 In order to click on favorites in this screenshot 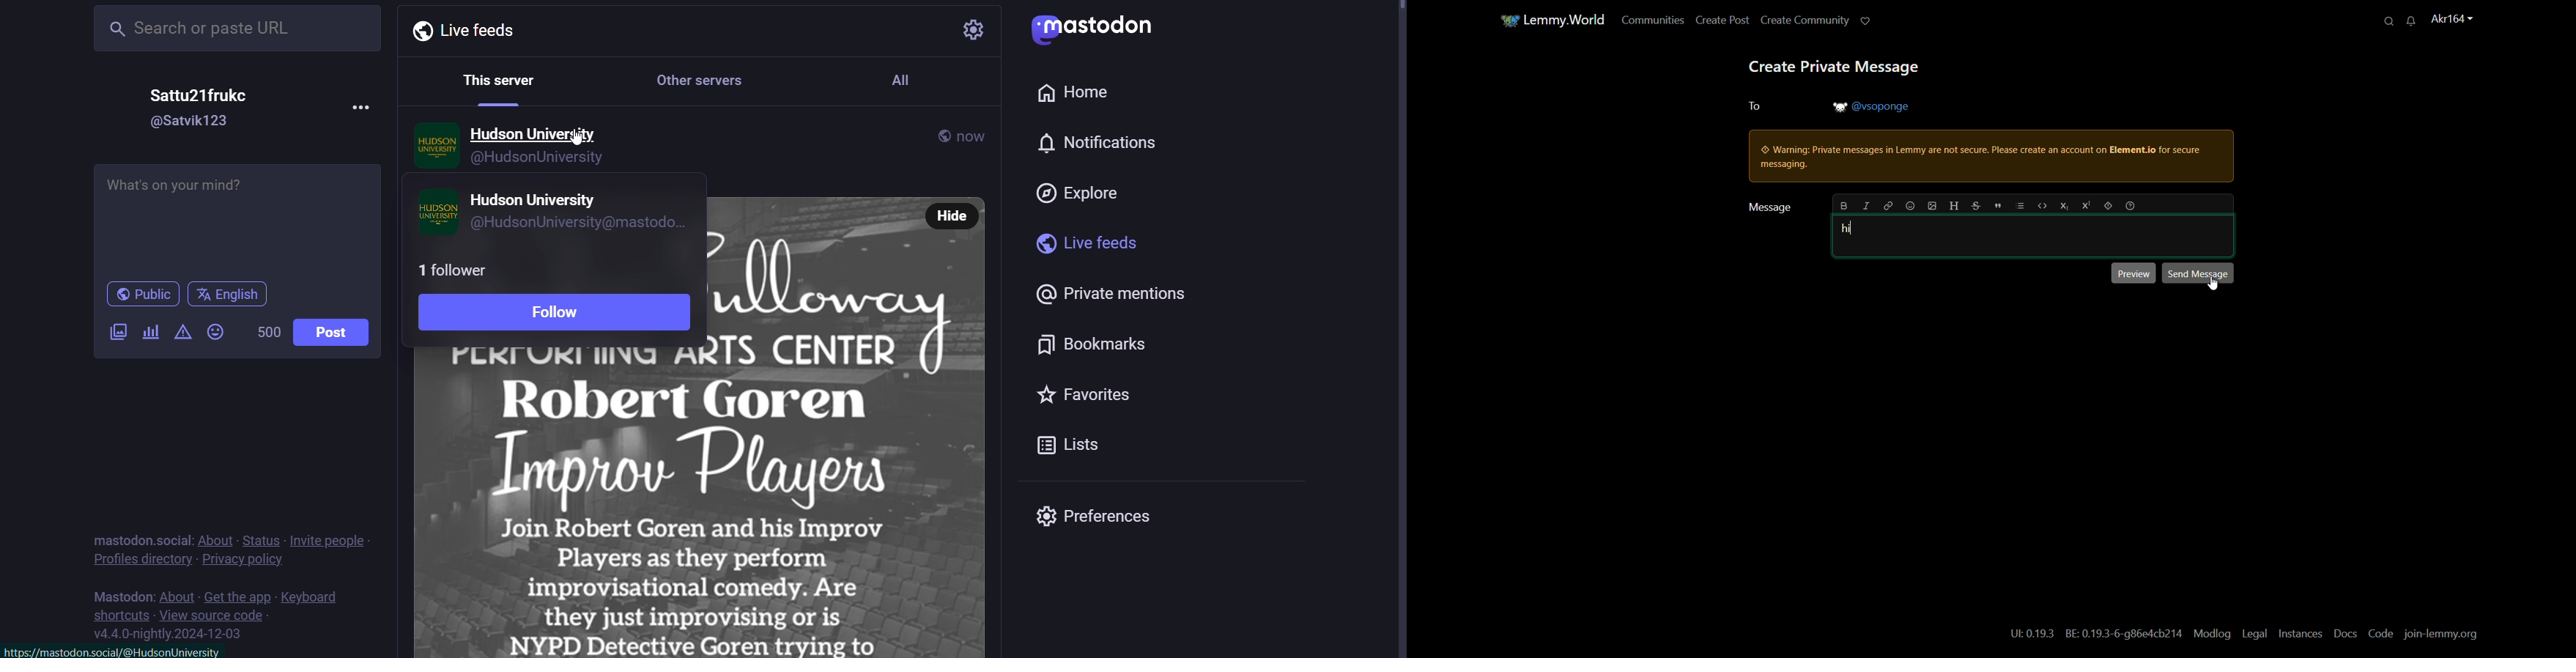, I will do `click(1087, 395)`.